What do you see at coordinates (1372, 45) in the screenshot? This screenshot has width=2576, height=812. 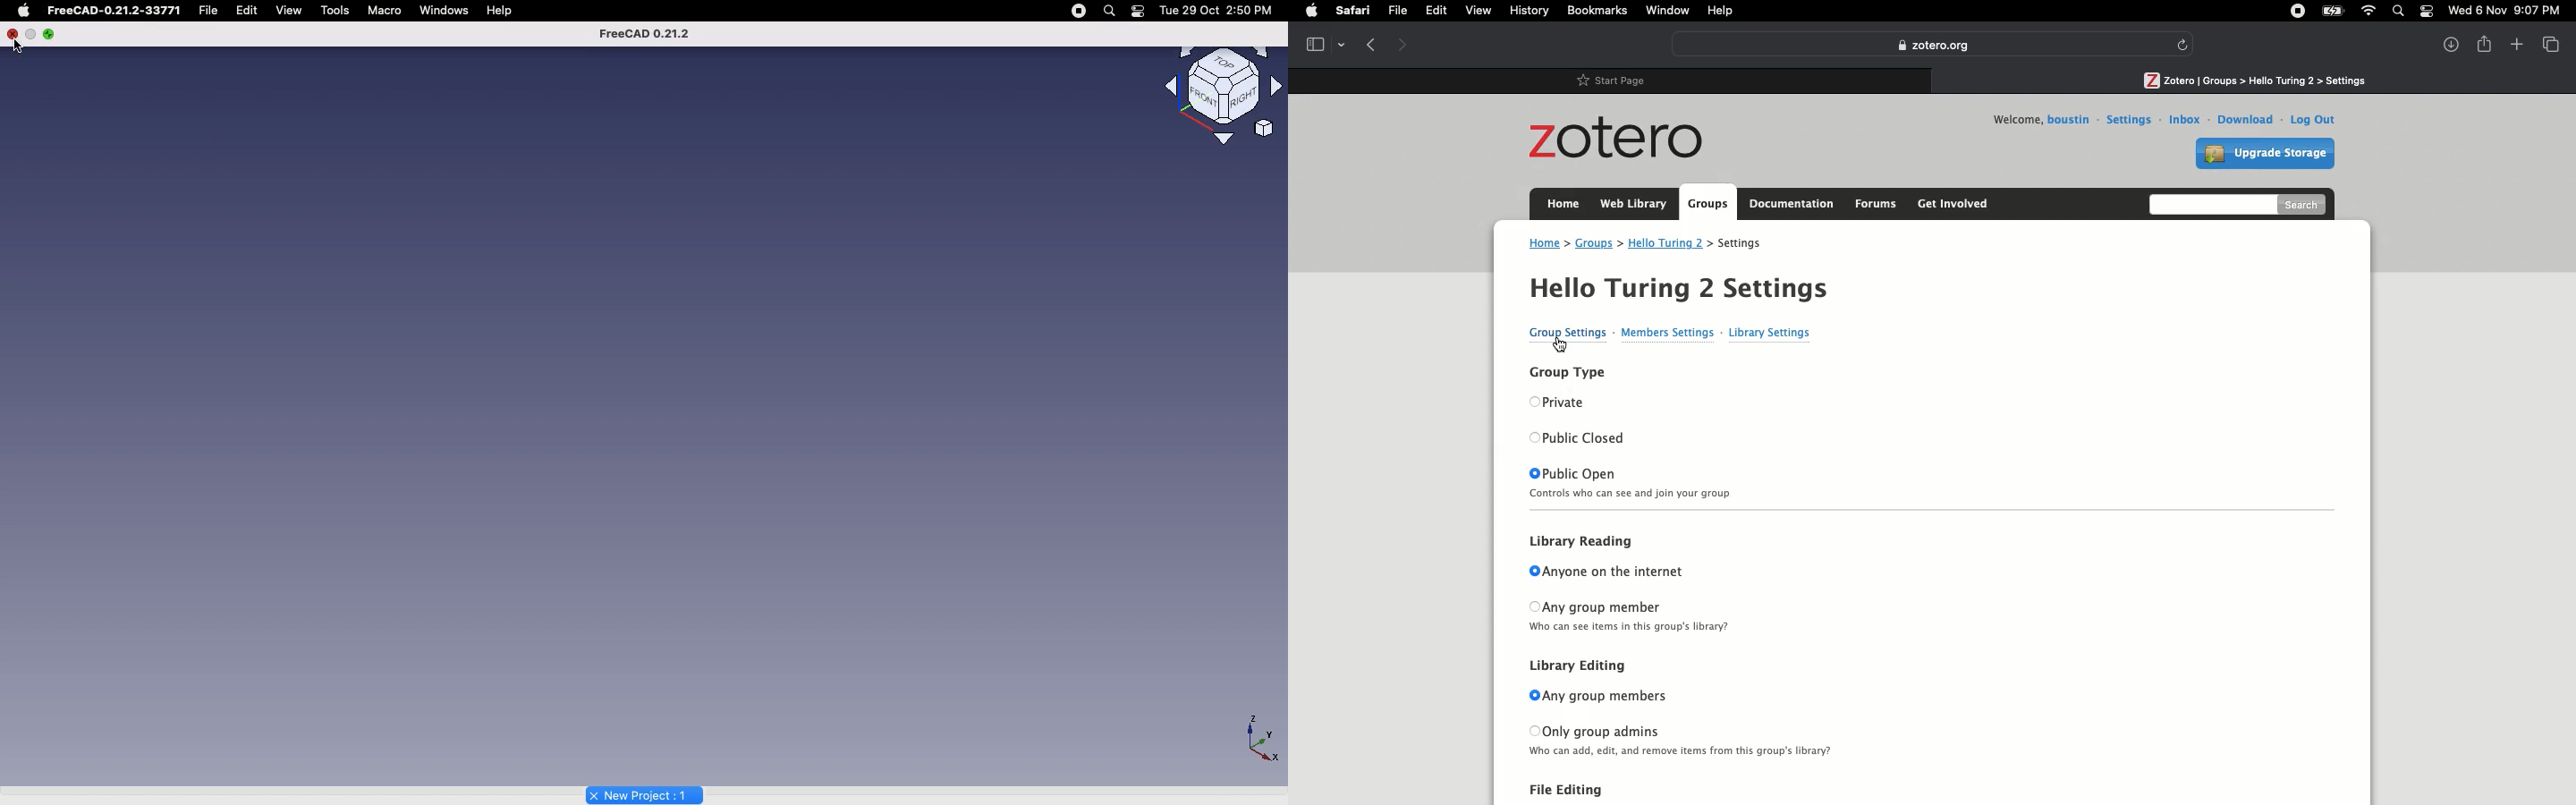 I see `Previous` at bounding box center [1372, 45].